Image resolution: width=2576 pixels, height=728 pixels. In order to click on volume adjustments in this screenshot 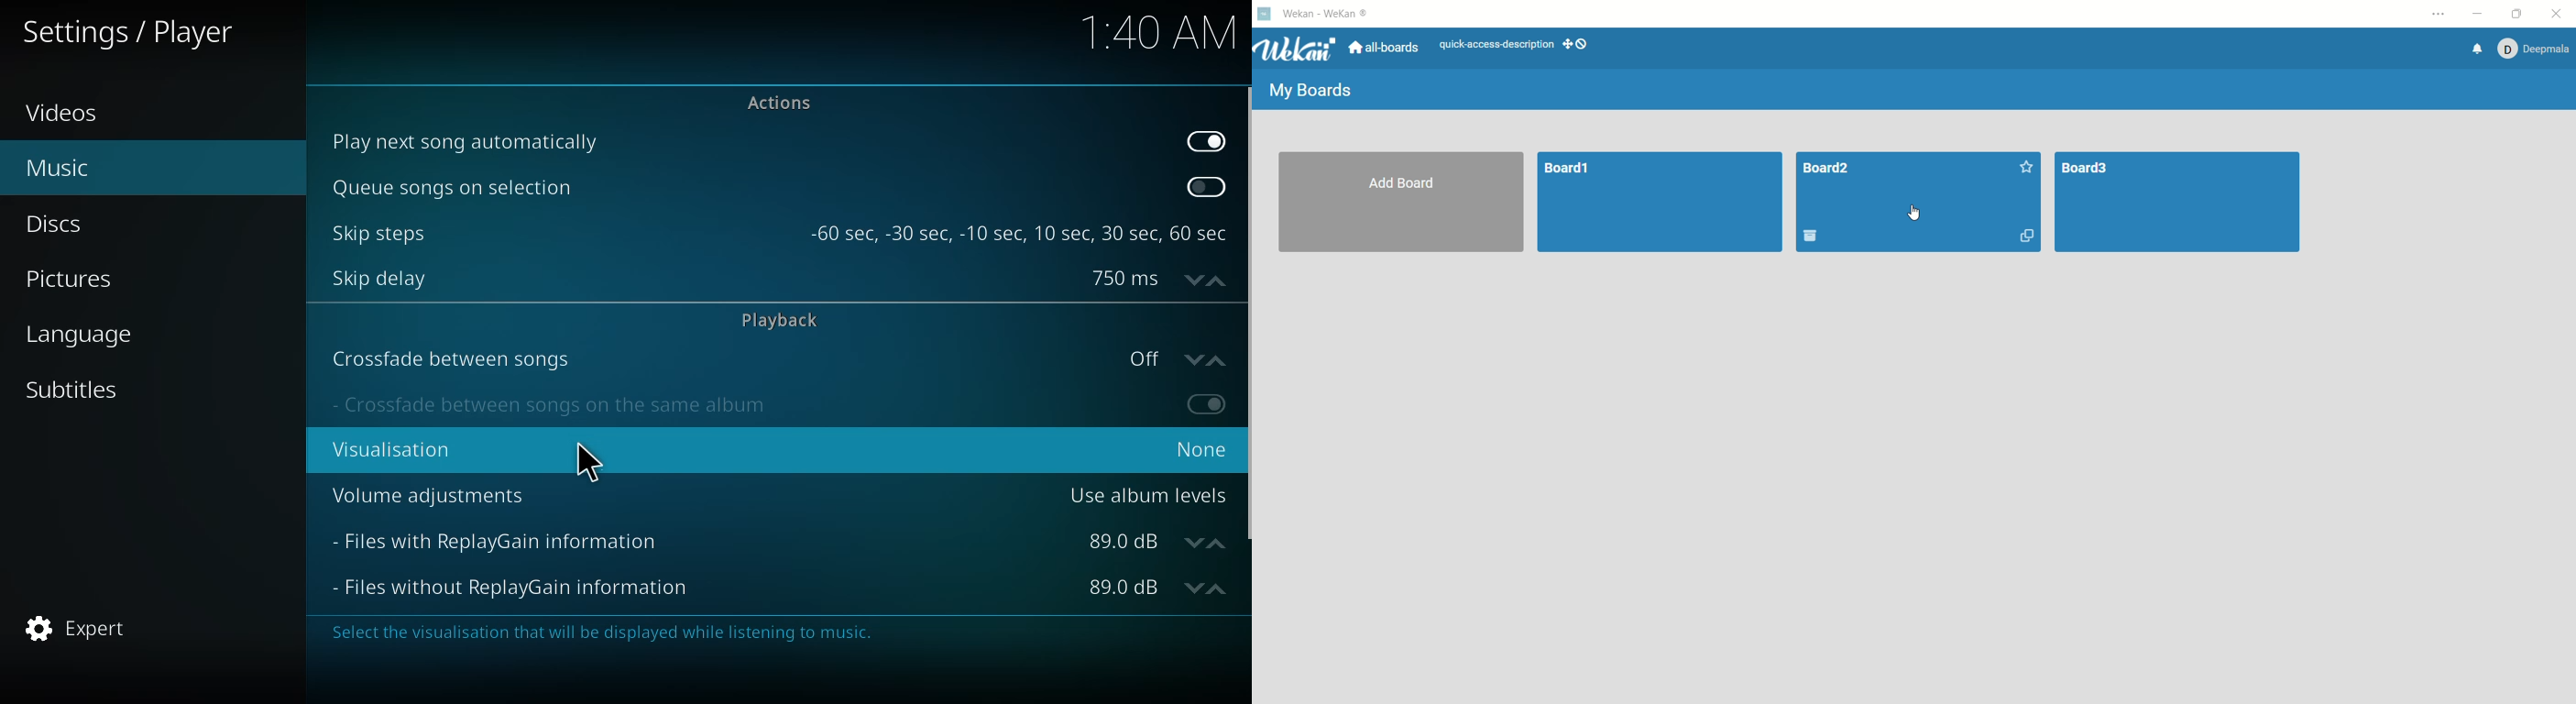, I will do `click(433, 493)`.